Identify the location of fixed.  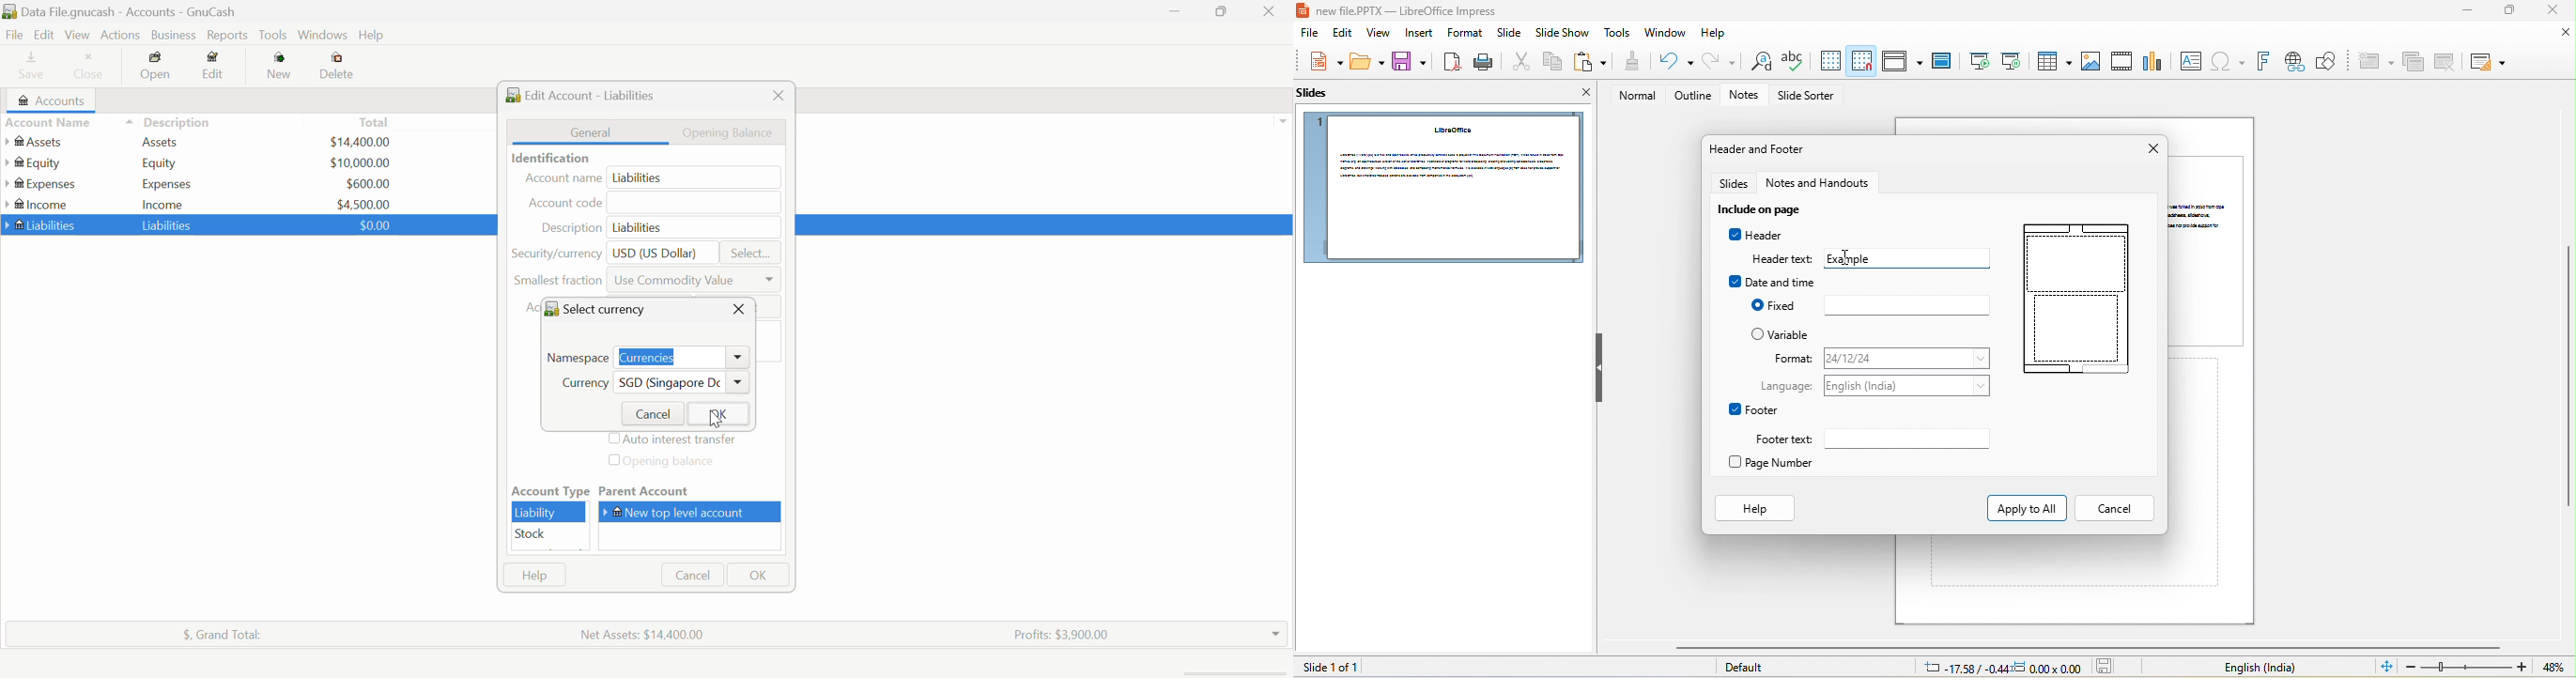
(1905, 305).